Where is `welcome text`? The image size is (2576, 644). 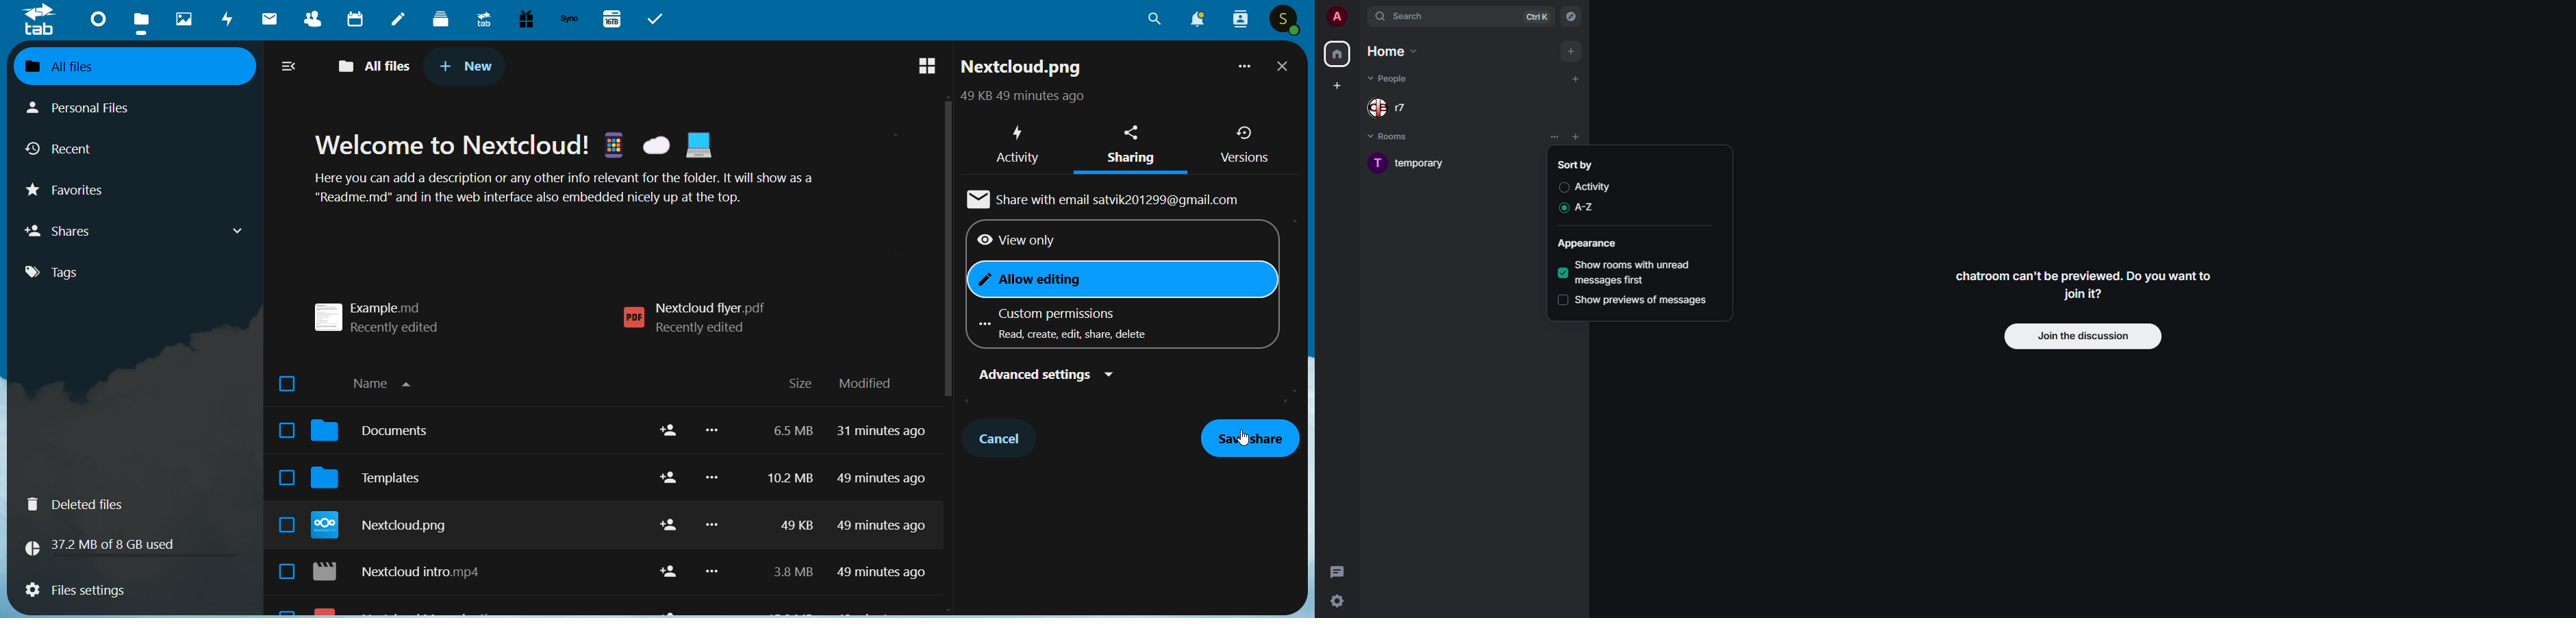 welcome text is located at coordinates (583, 172).